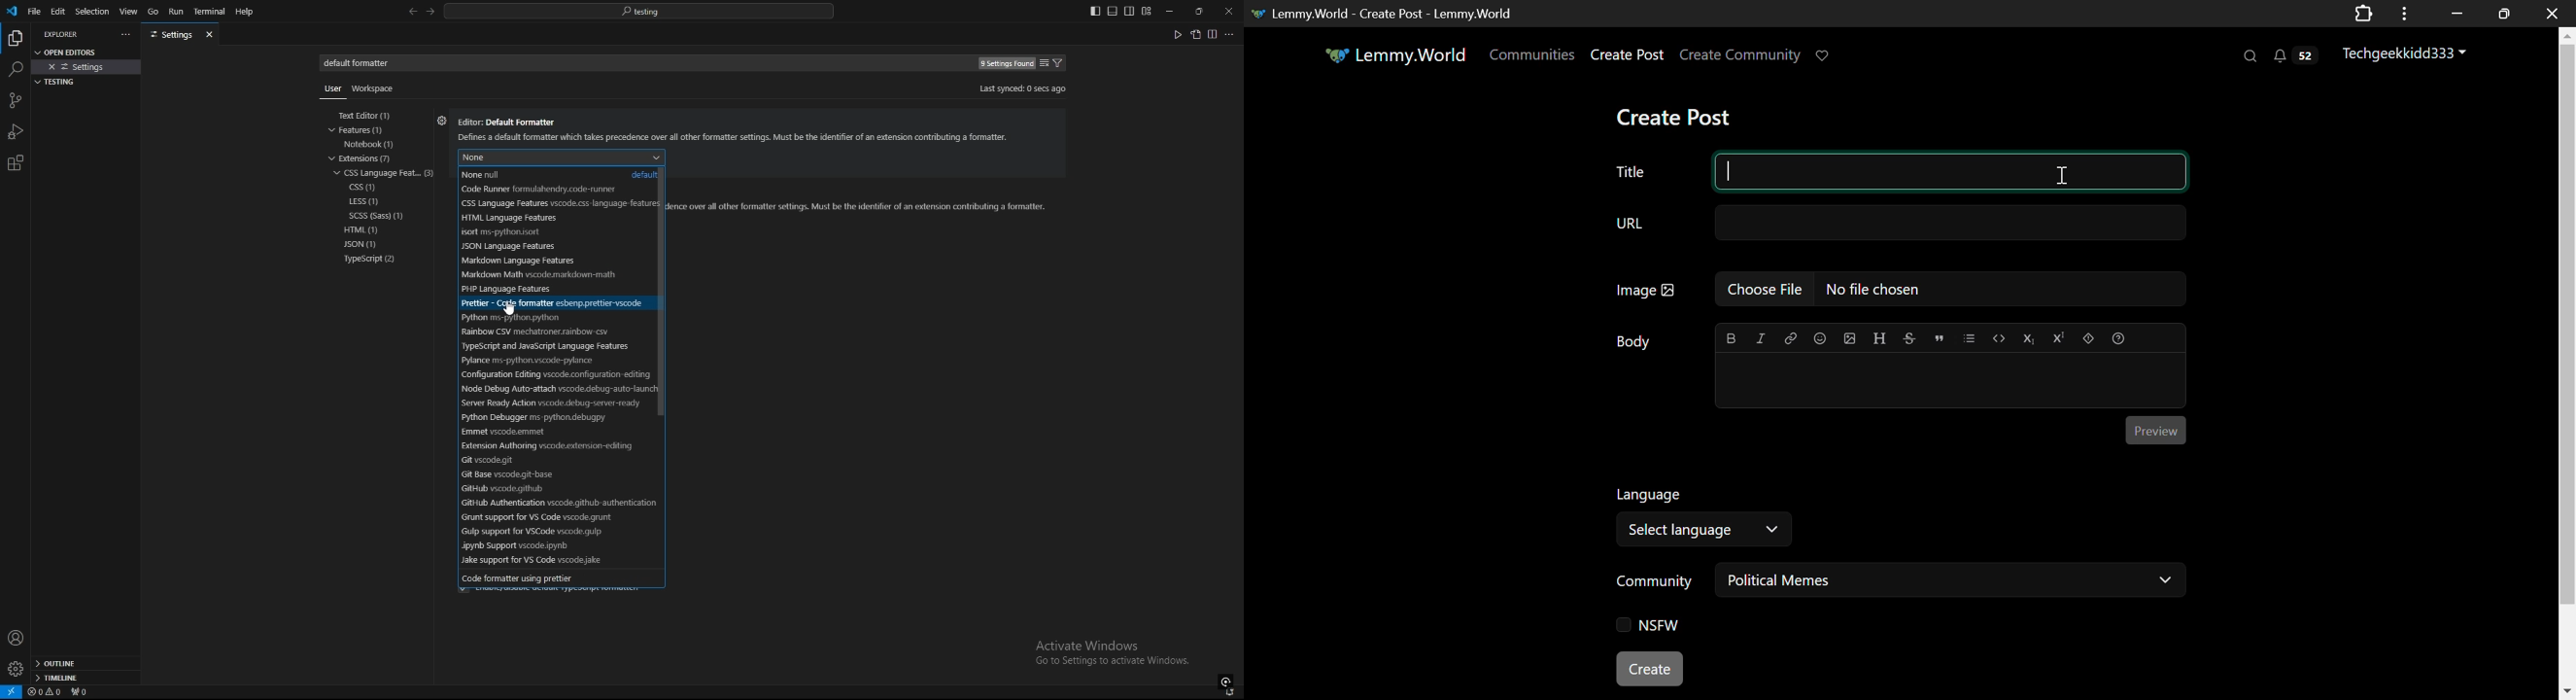  What do you see at coordinates (367, 130) in the screenshot?
I see `features` at bounding box center [367, 130].